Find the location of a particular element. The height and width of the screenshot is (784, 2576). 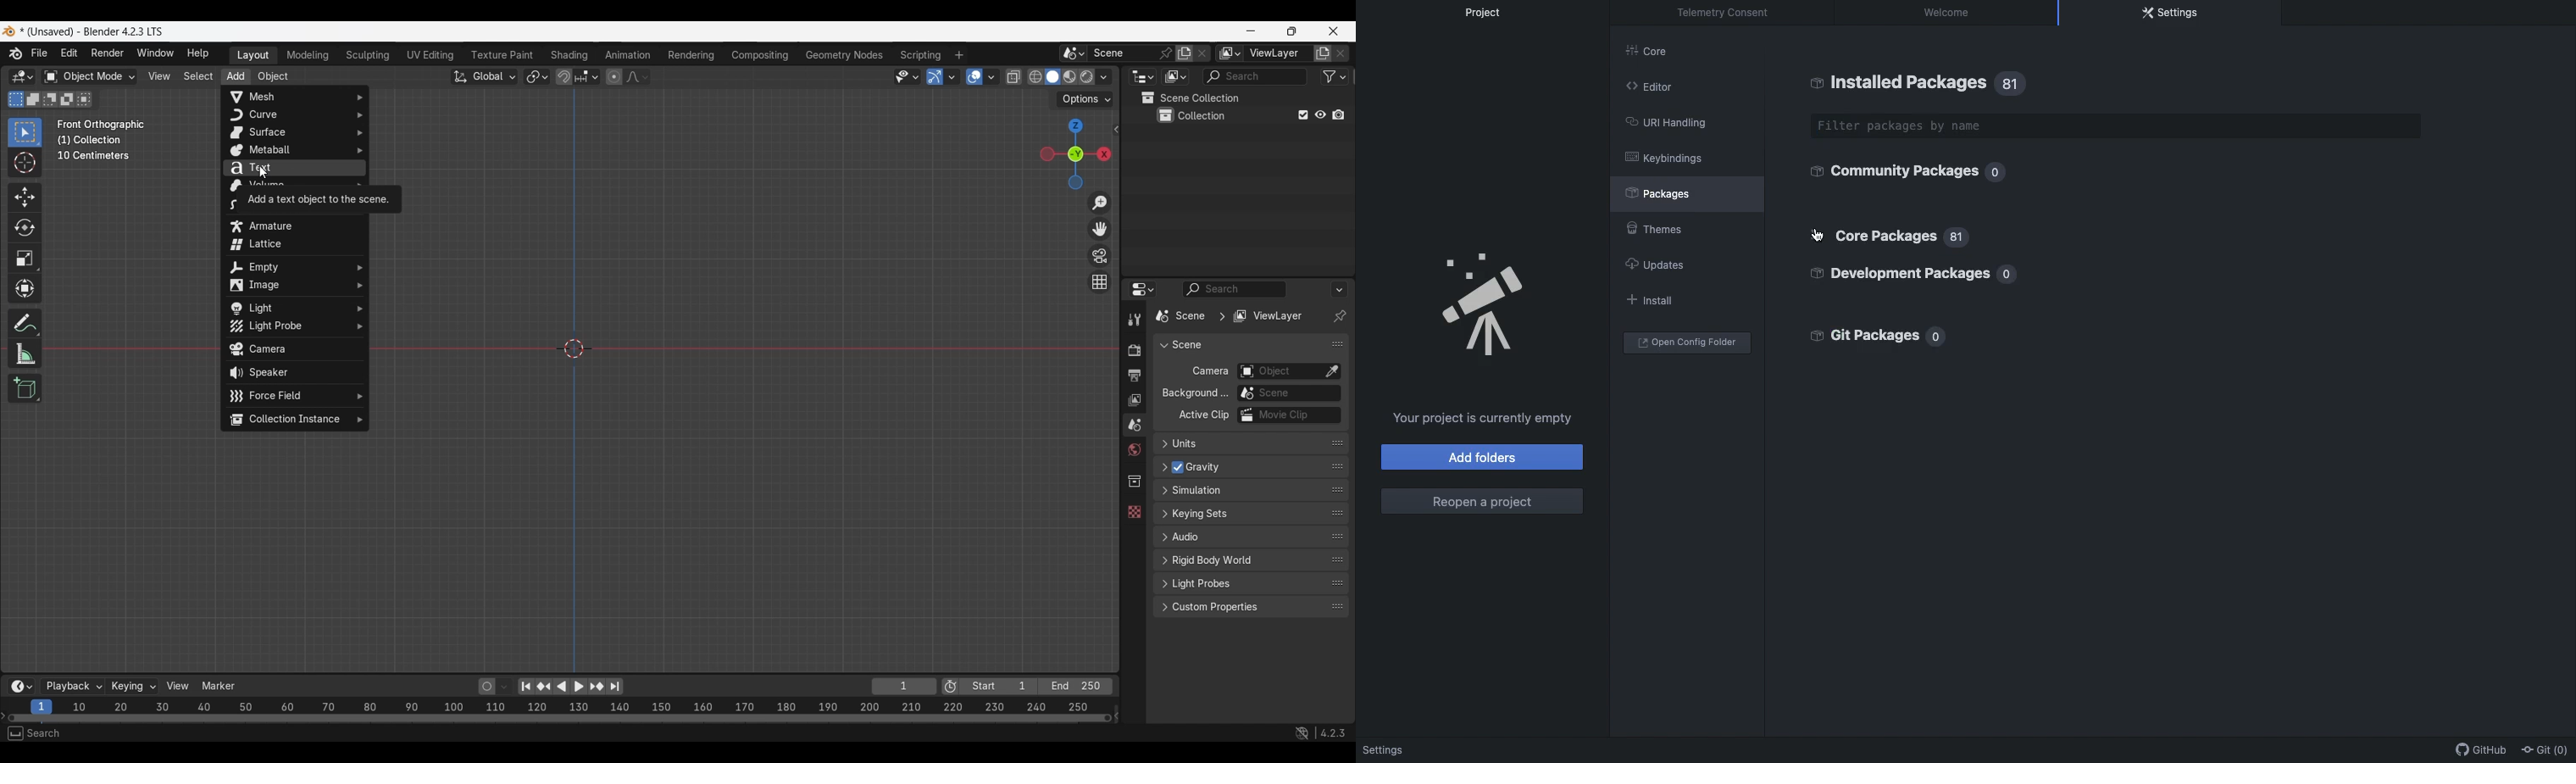

Git(0) is located at coordinates (2542, 749).